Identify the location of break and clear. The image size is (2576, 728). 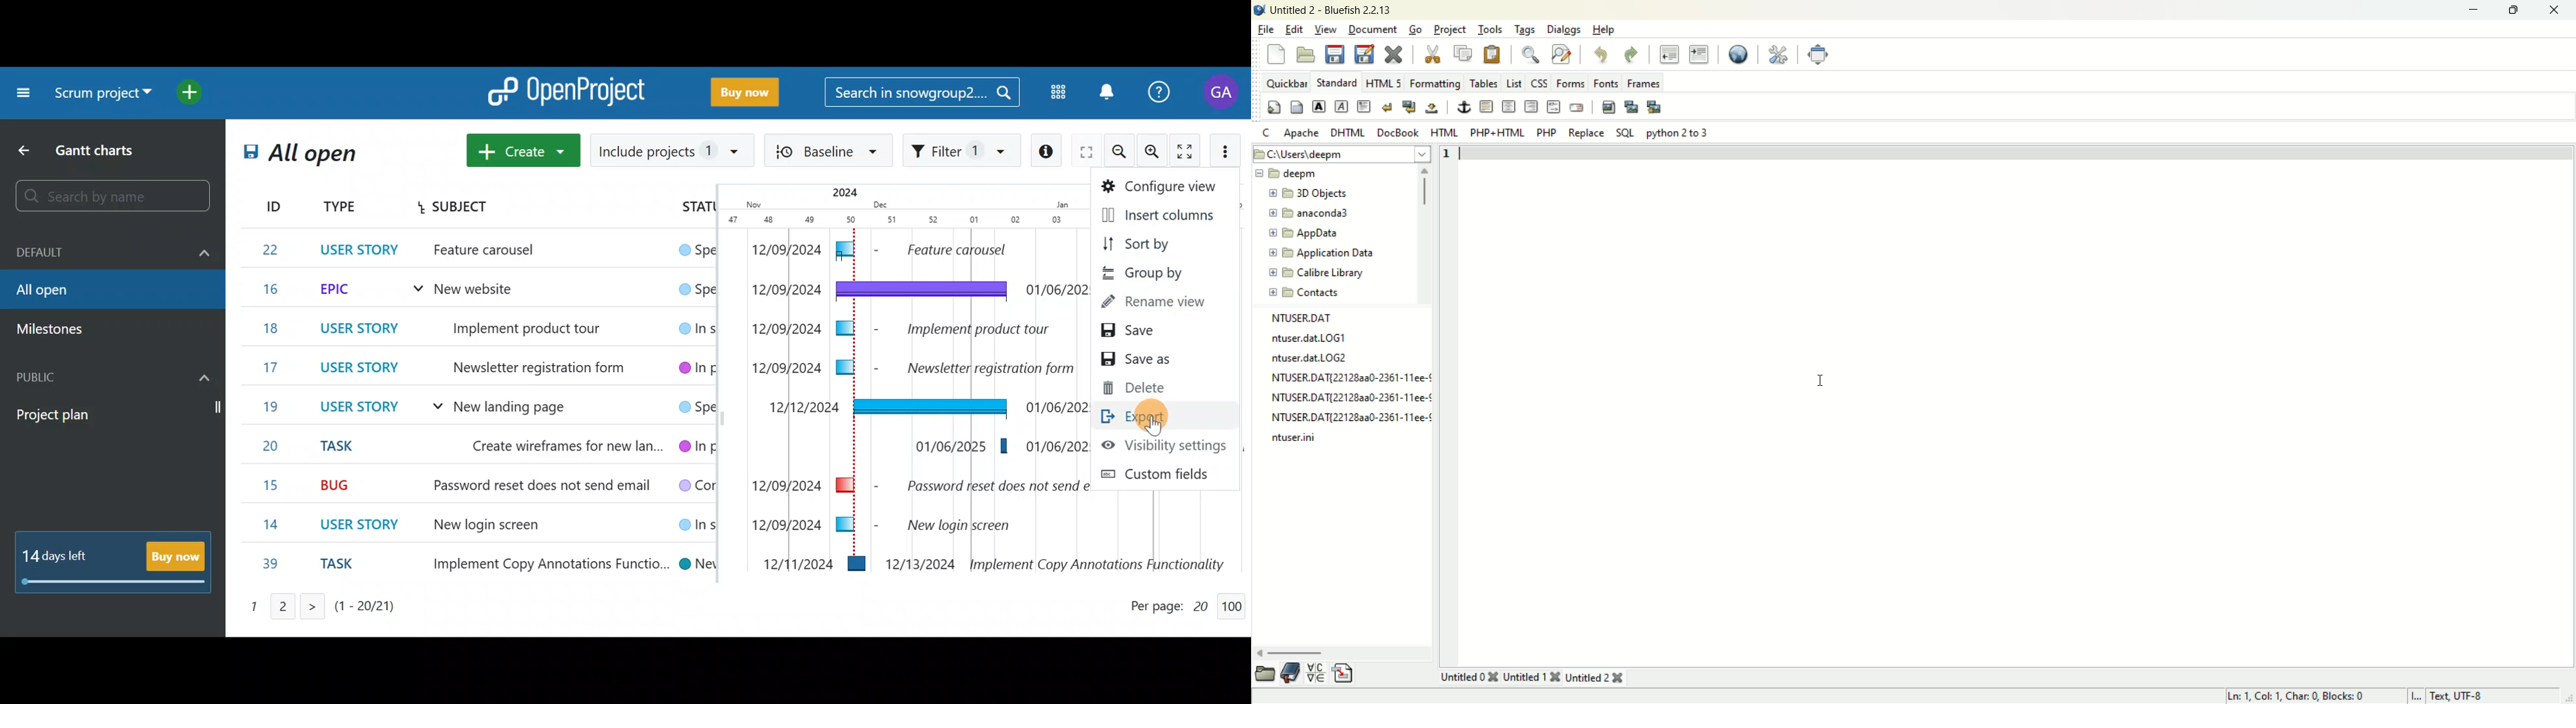
(1411, 105).